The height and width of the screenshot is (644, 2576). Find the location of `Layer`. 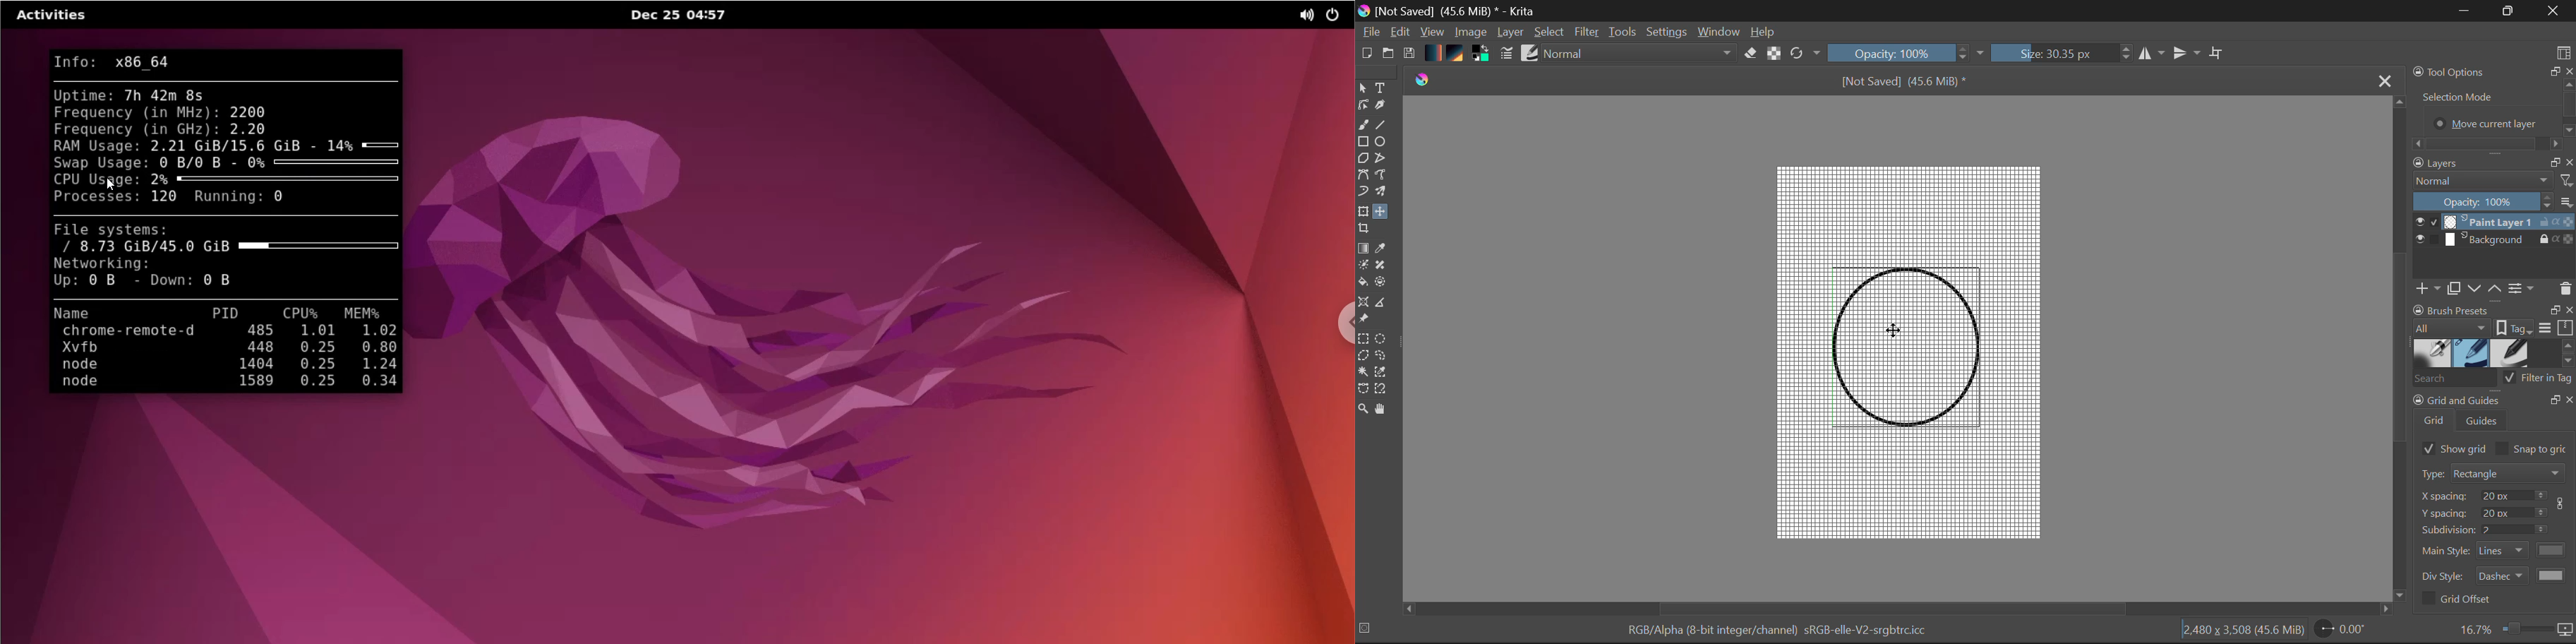

Layer is located at coordinates (1512, 33).